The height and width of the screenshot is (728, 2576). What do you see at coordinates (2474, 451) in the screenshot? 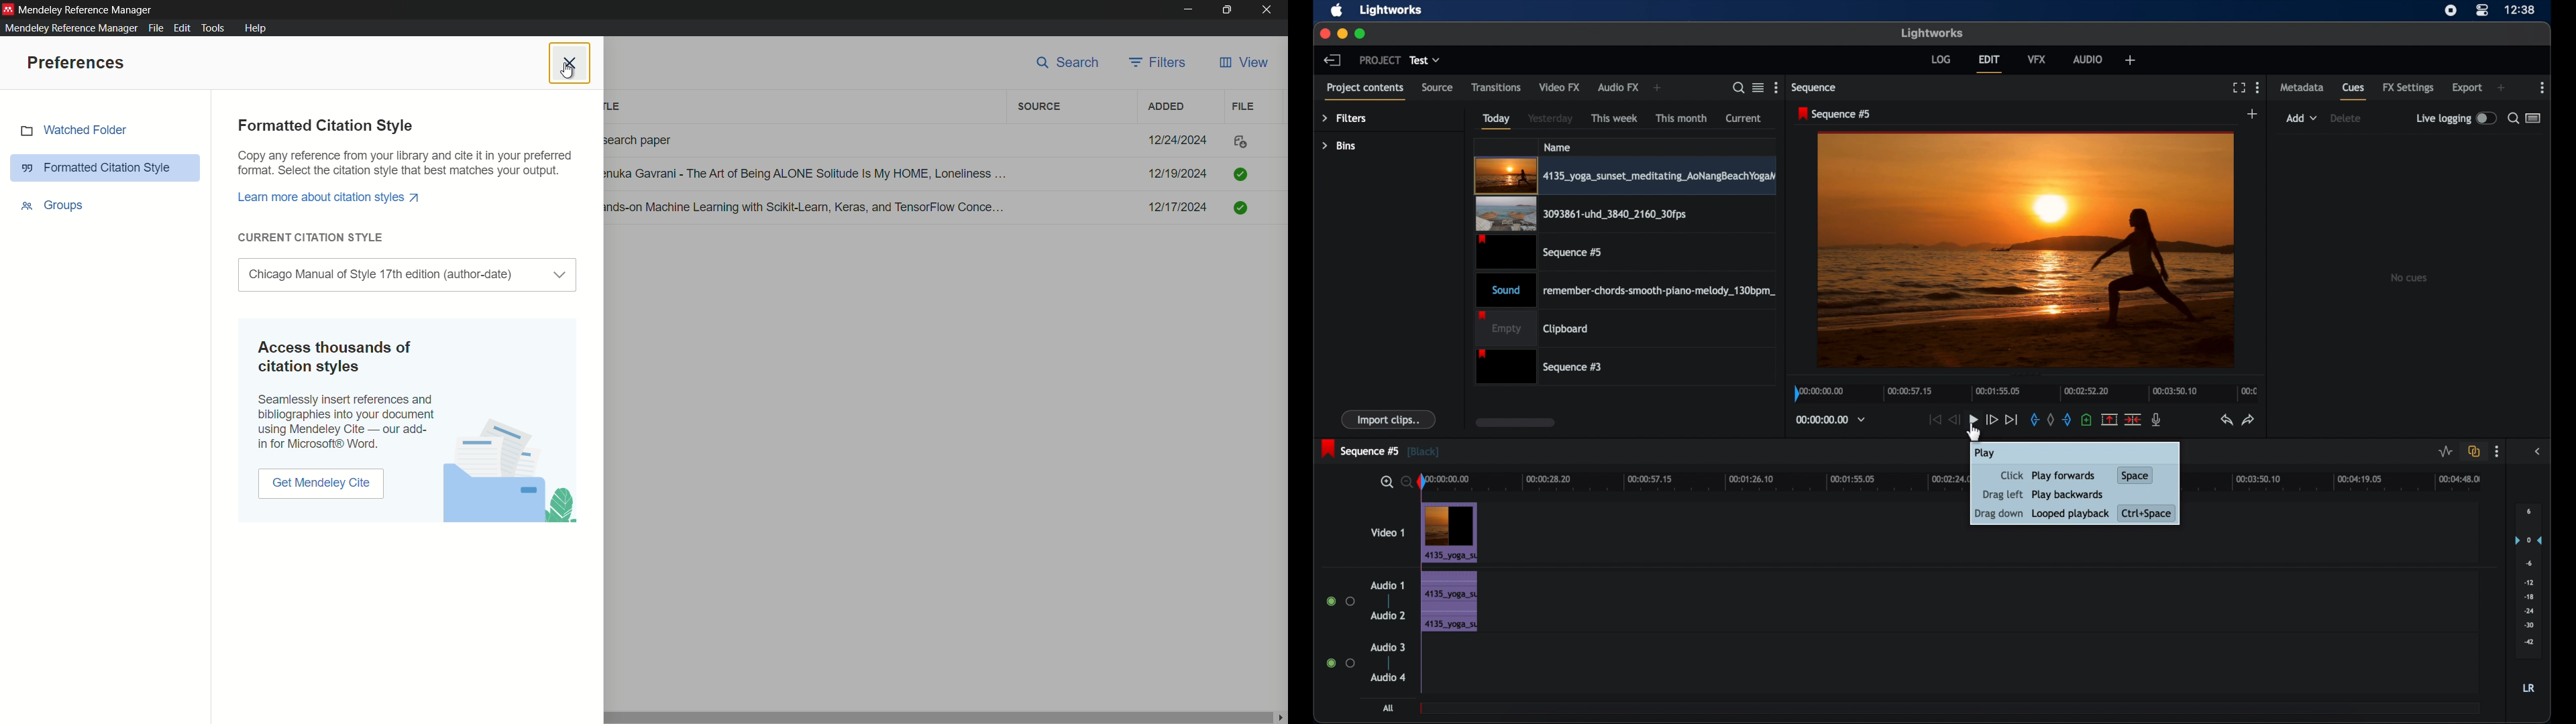
I see `toggle auto track synd` at bounding box center [2474, 451].